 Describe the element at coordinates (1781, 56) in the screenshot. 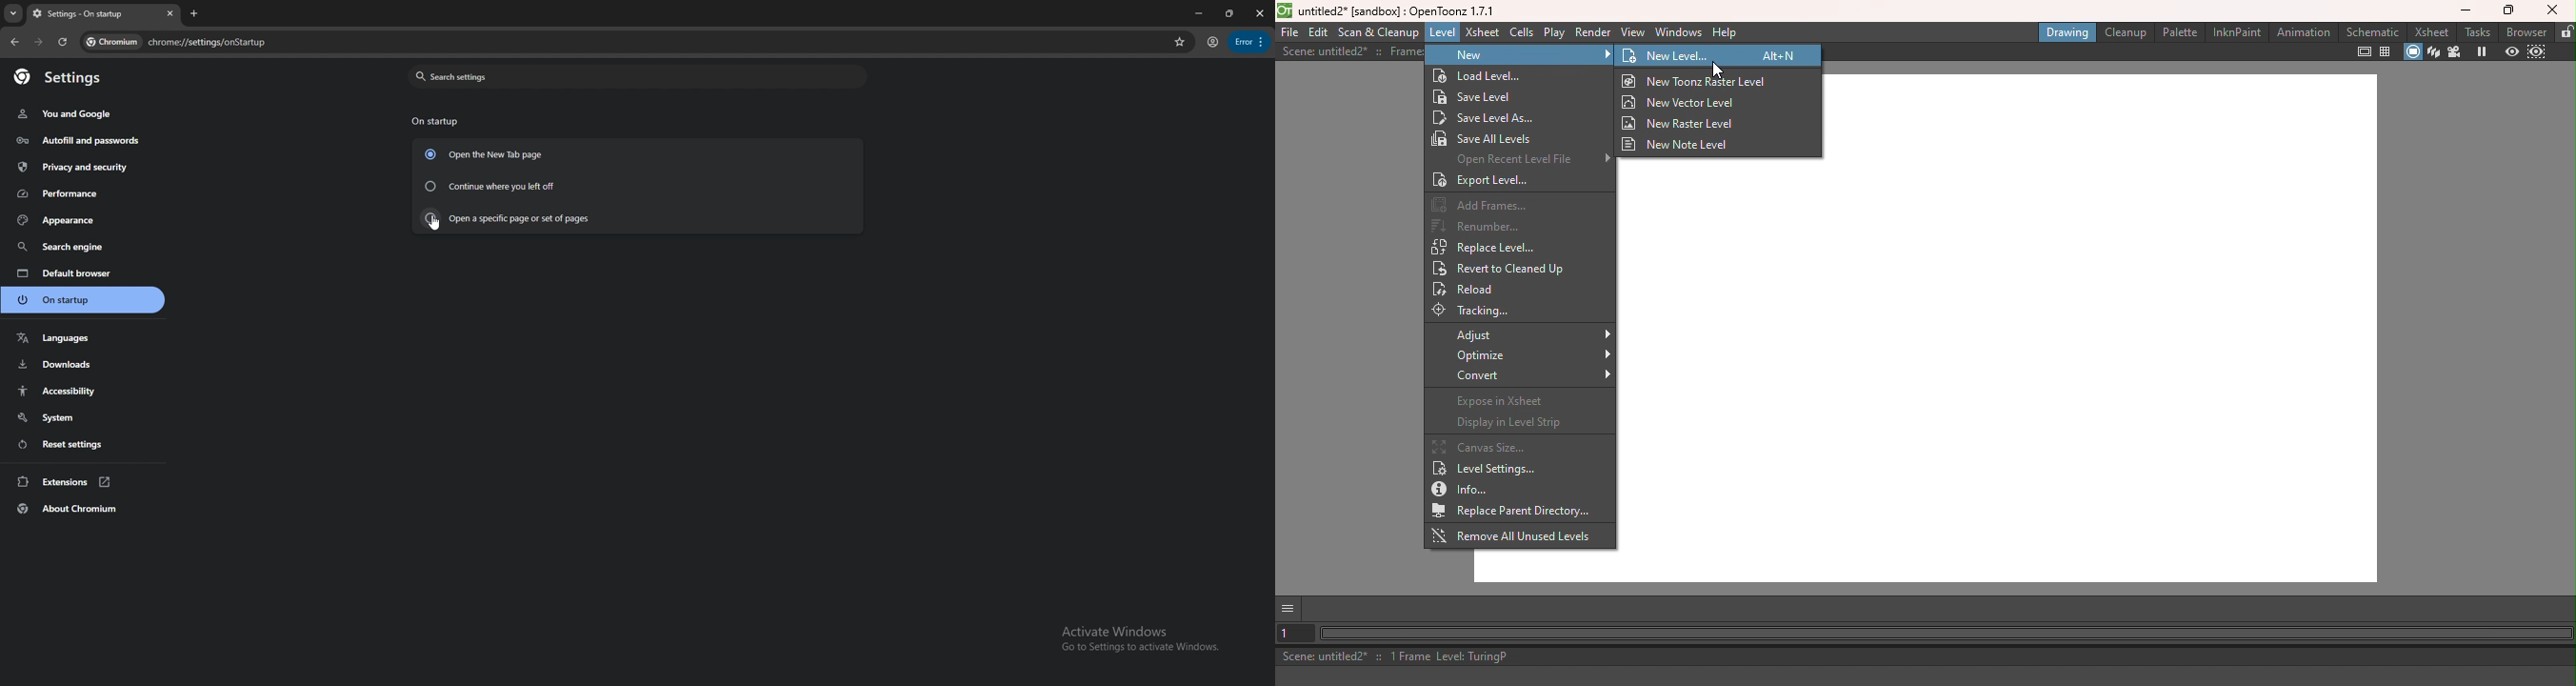

I see `Alt+N` at that location.